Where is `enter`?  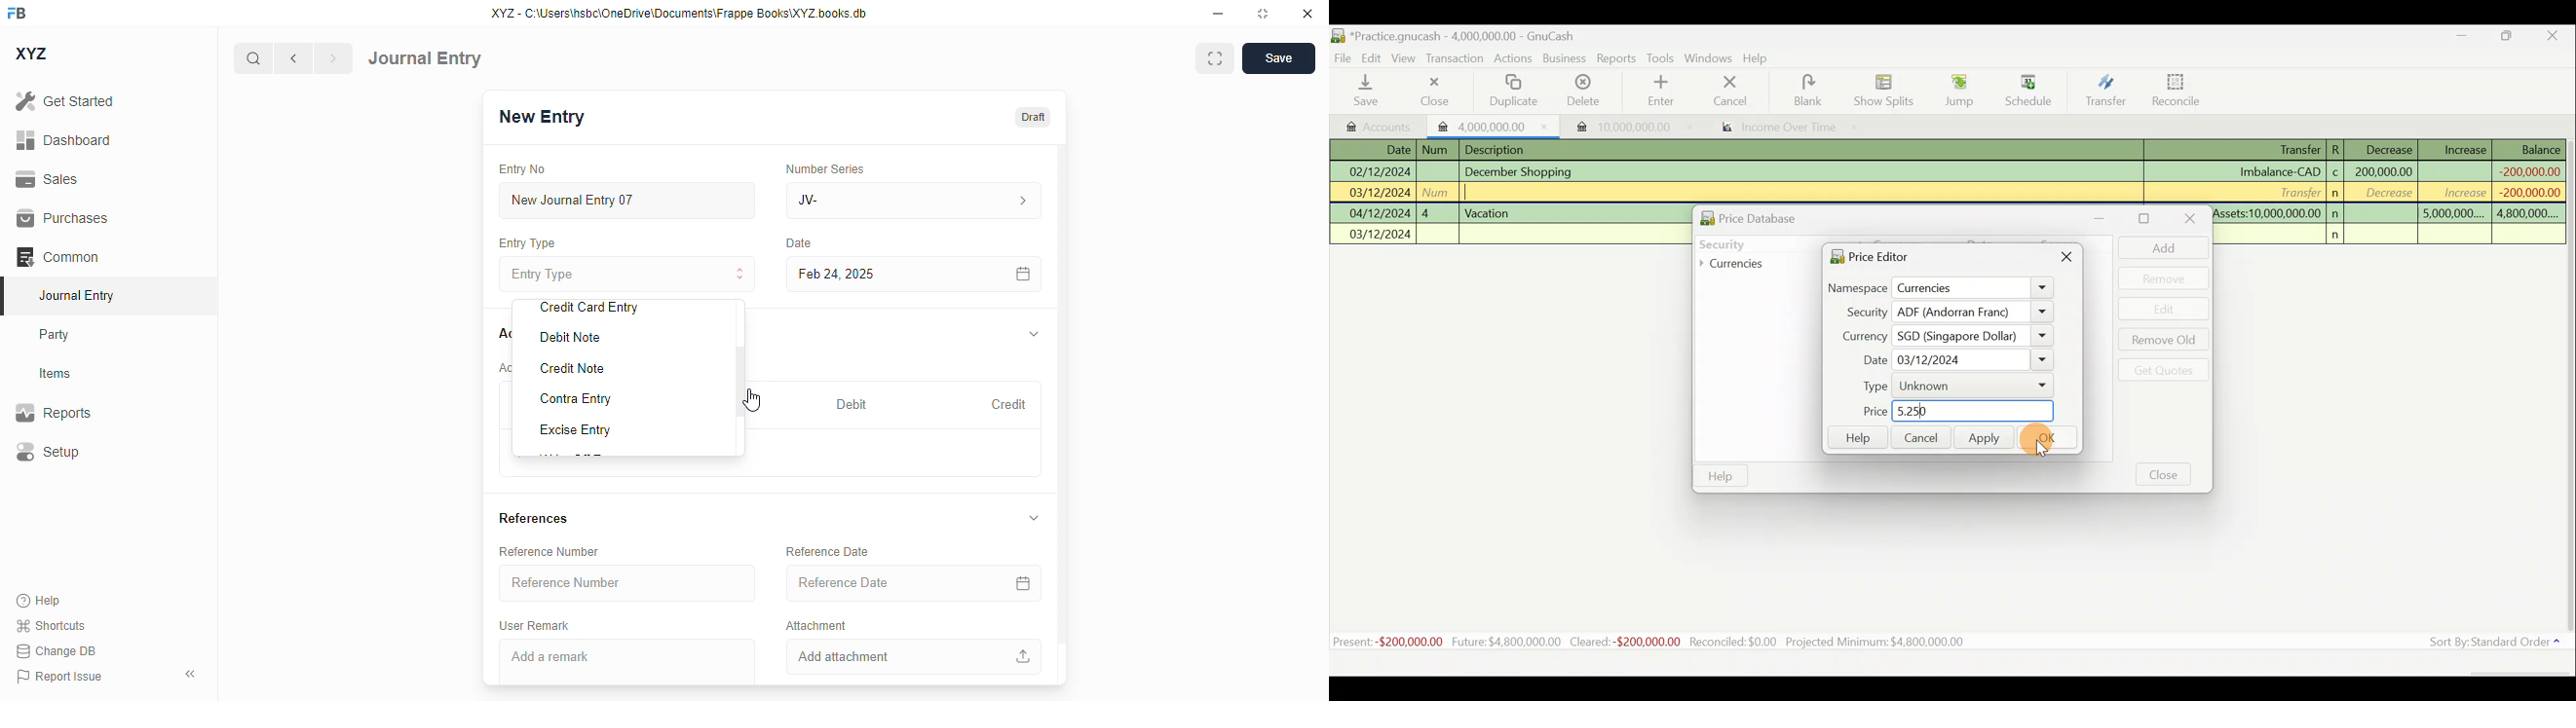
enter is located at coordinates (1665, 92).